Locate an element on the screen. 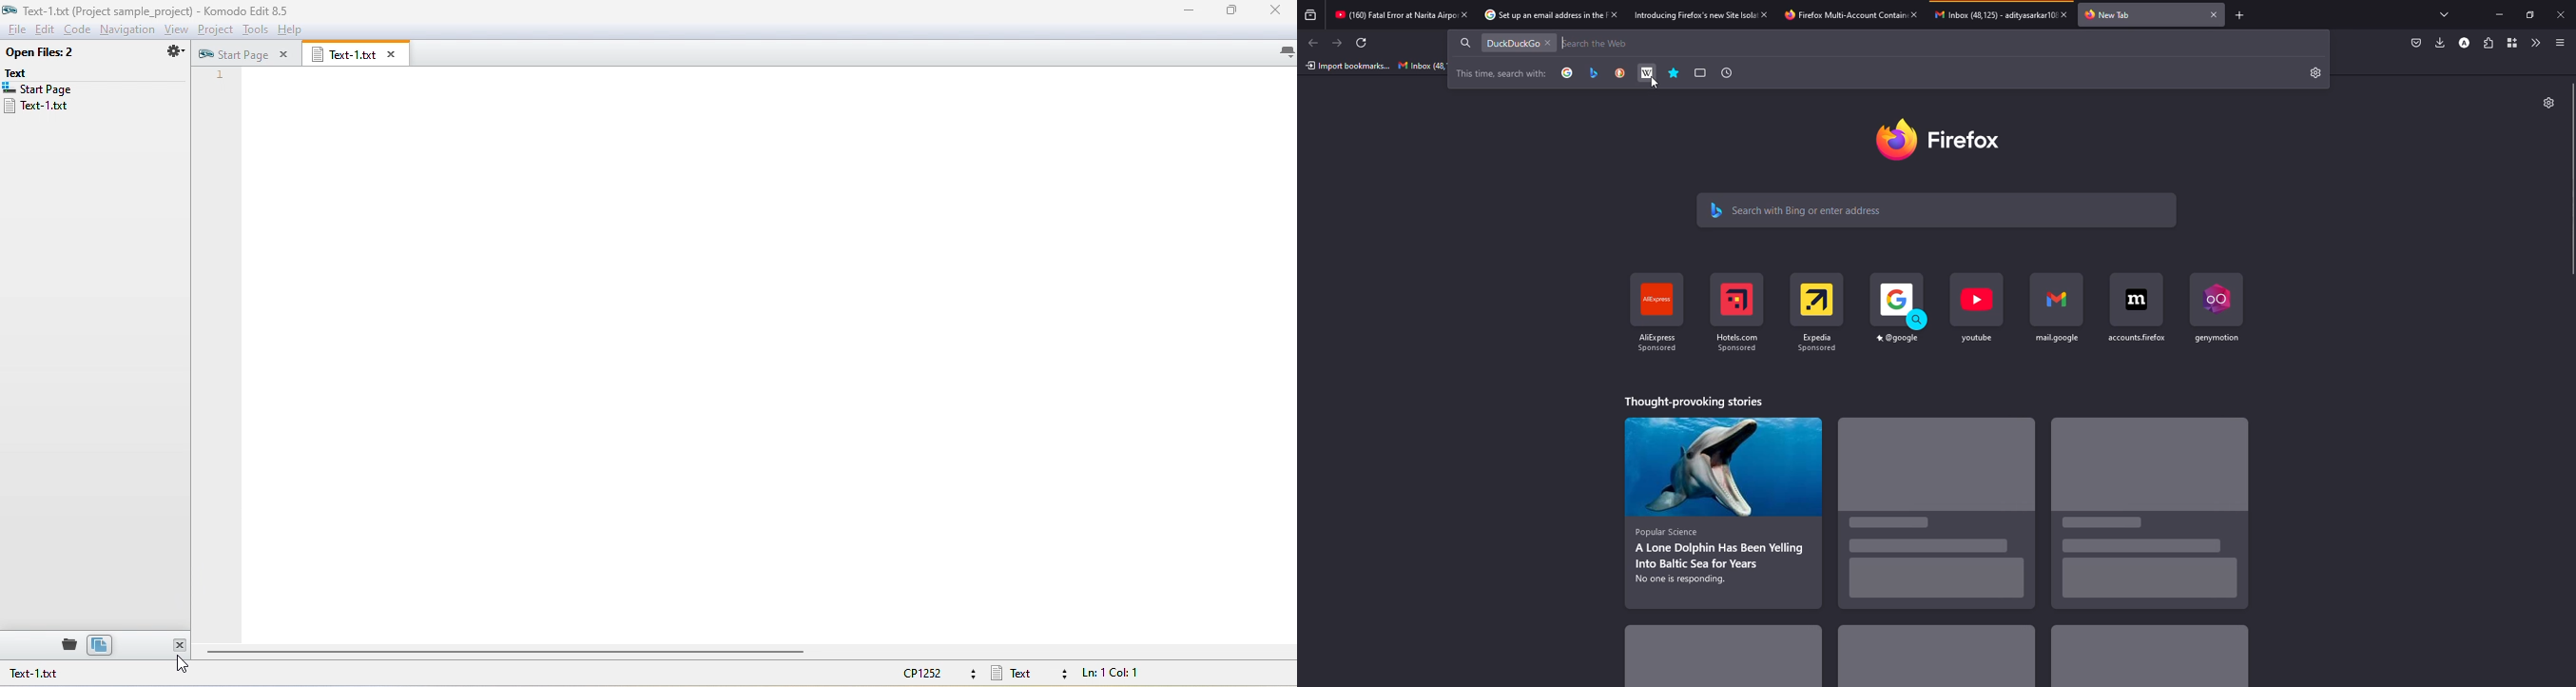  firefox is located at coordinates (1944, 138).